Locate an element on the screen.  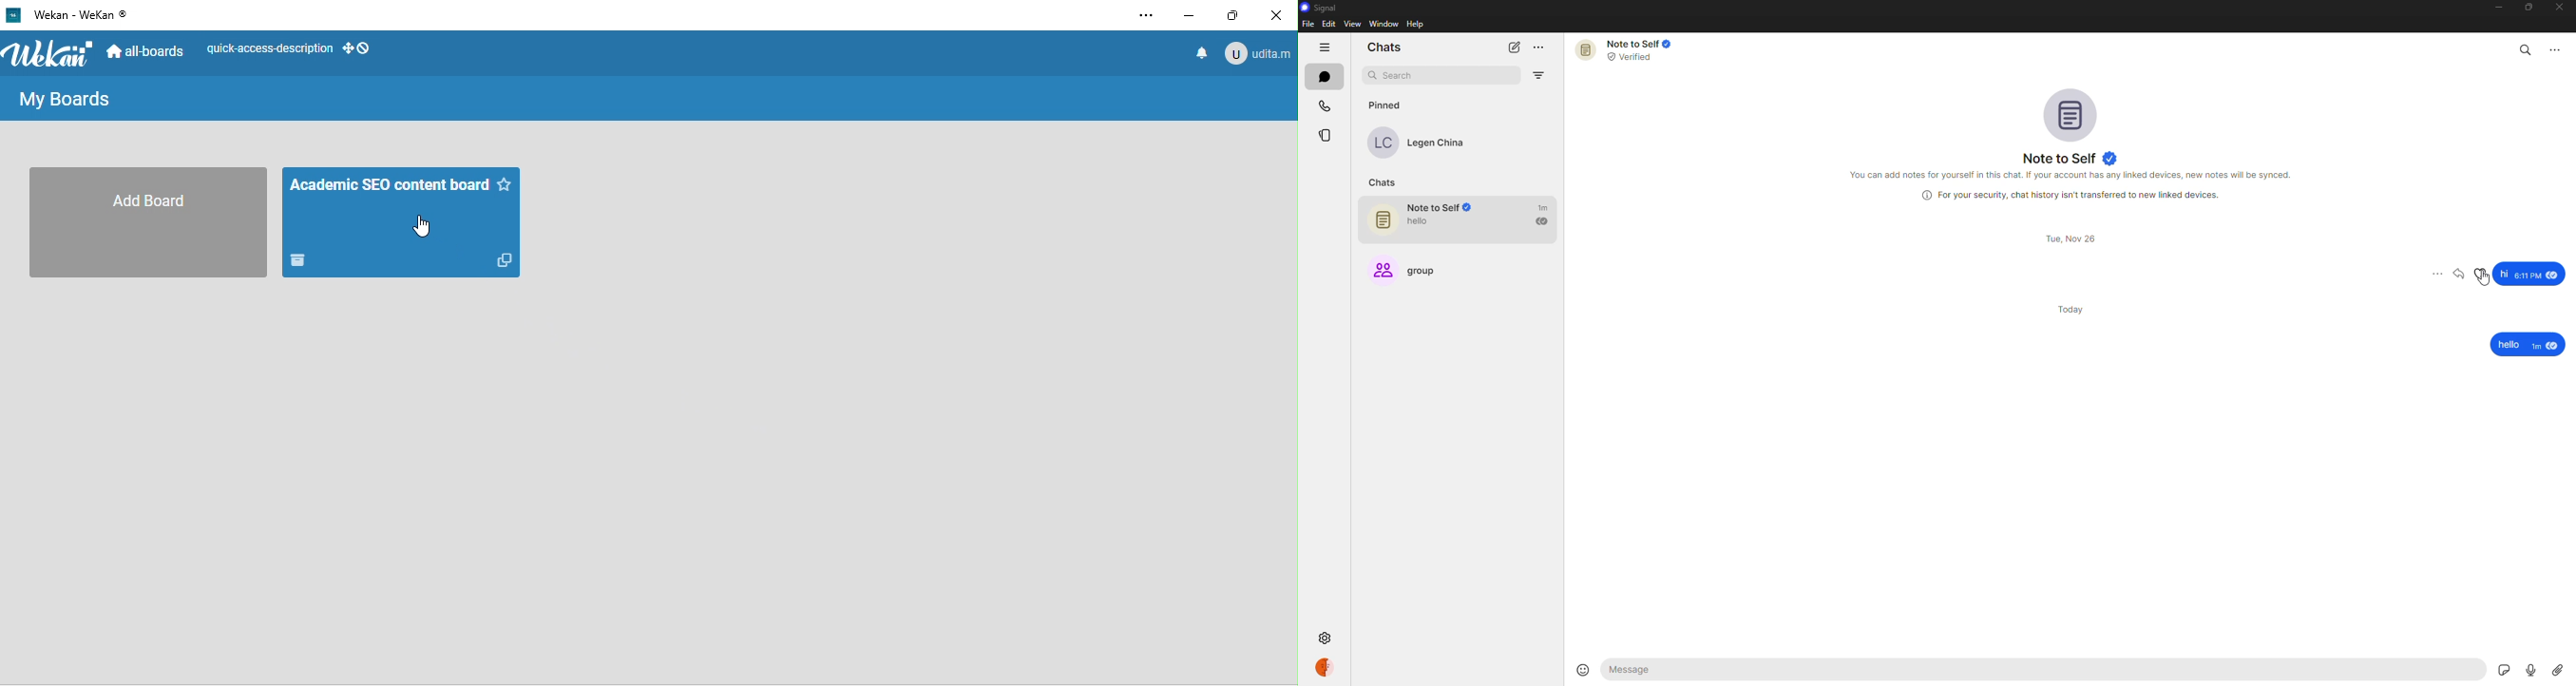
pinned is located at coordinates (1385, 105).